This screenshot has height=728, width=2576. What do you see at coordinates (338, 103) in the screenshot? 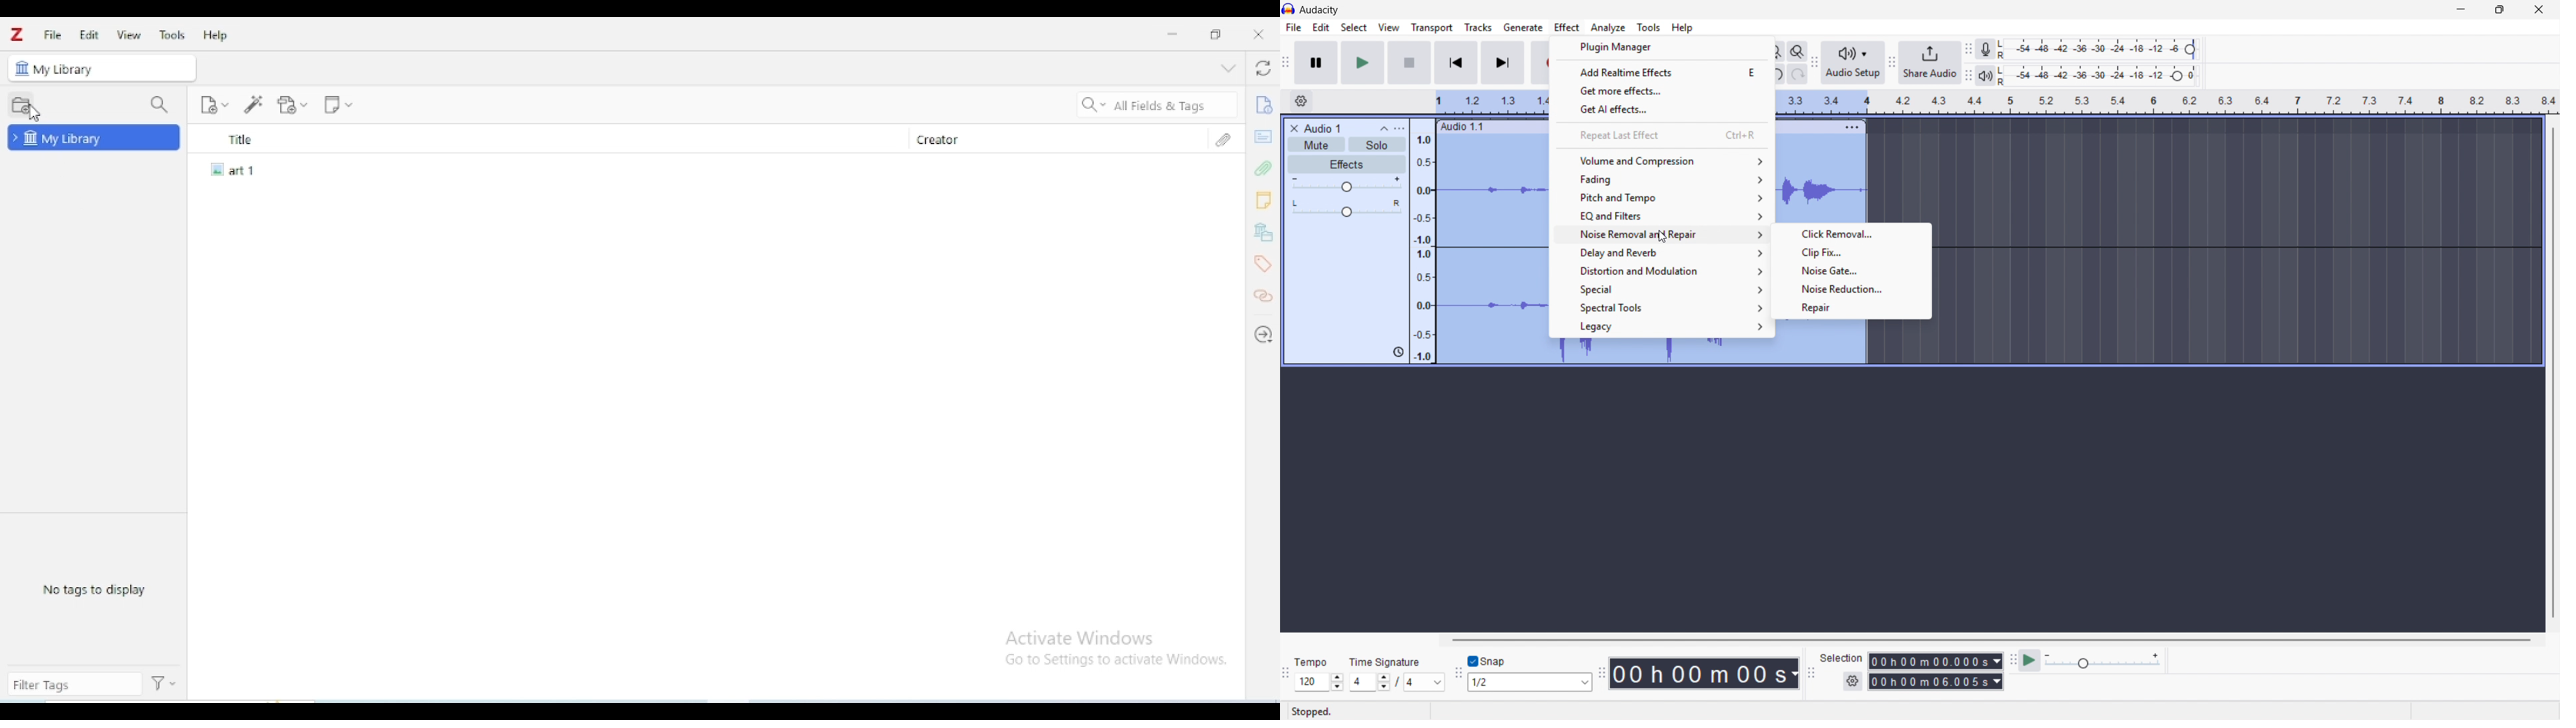
I see `new note` at bounding box center [338, 103].